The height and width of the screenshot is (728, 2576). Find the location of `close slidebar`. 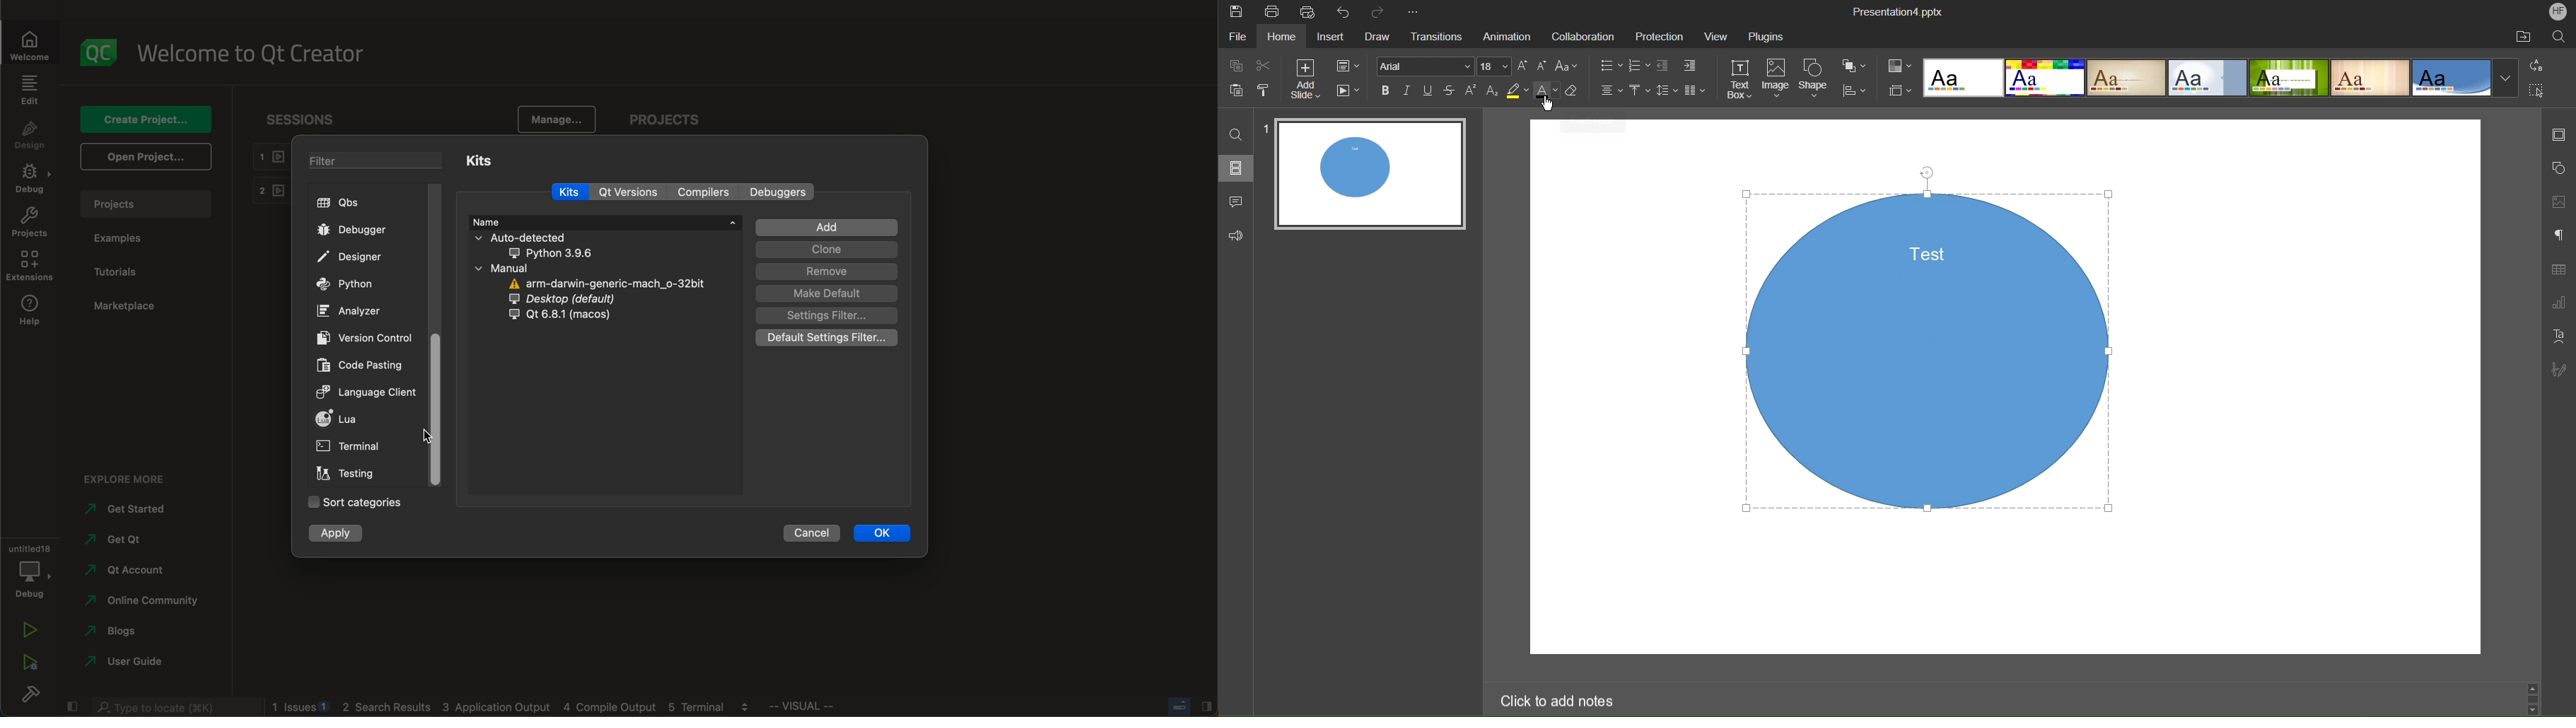

close slidebar is located at coordinates (72, 706).